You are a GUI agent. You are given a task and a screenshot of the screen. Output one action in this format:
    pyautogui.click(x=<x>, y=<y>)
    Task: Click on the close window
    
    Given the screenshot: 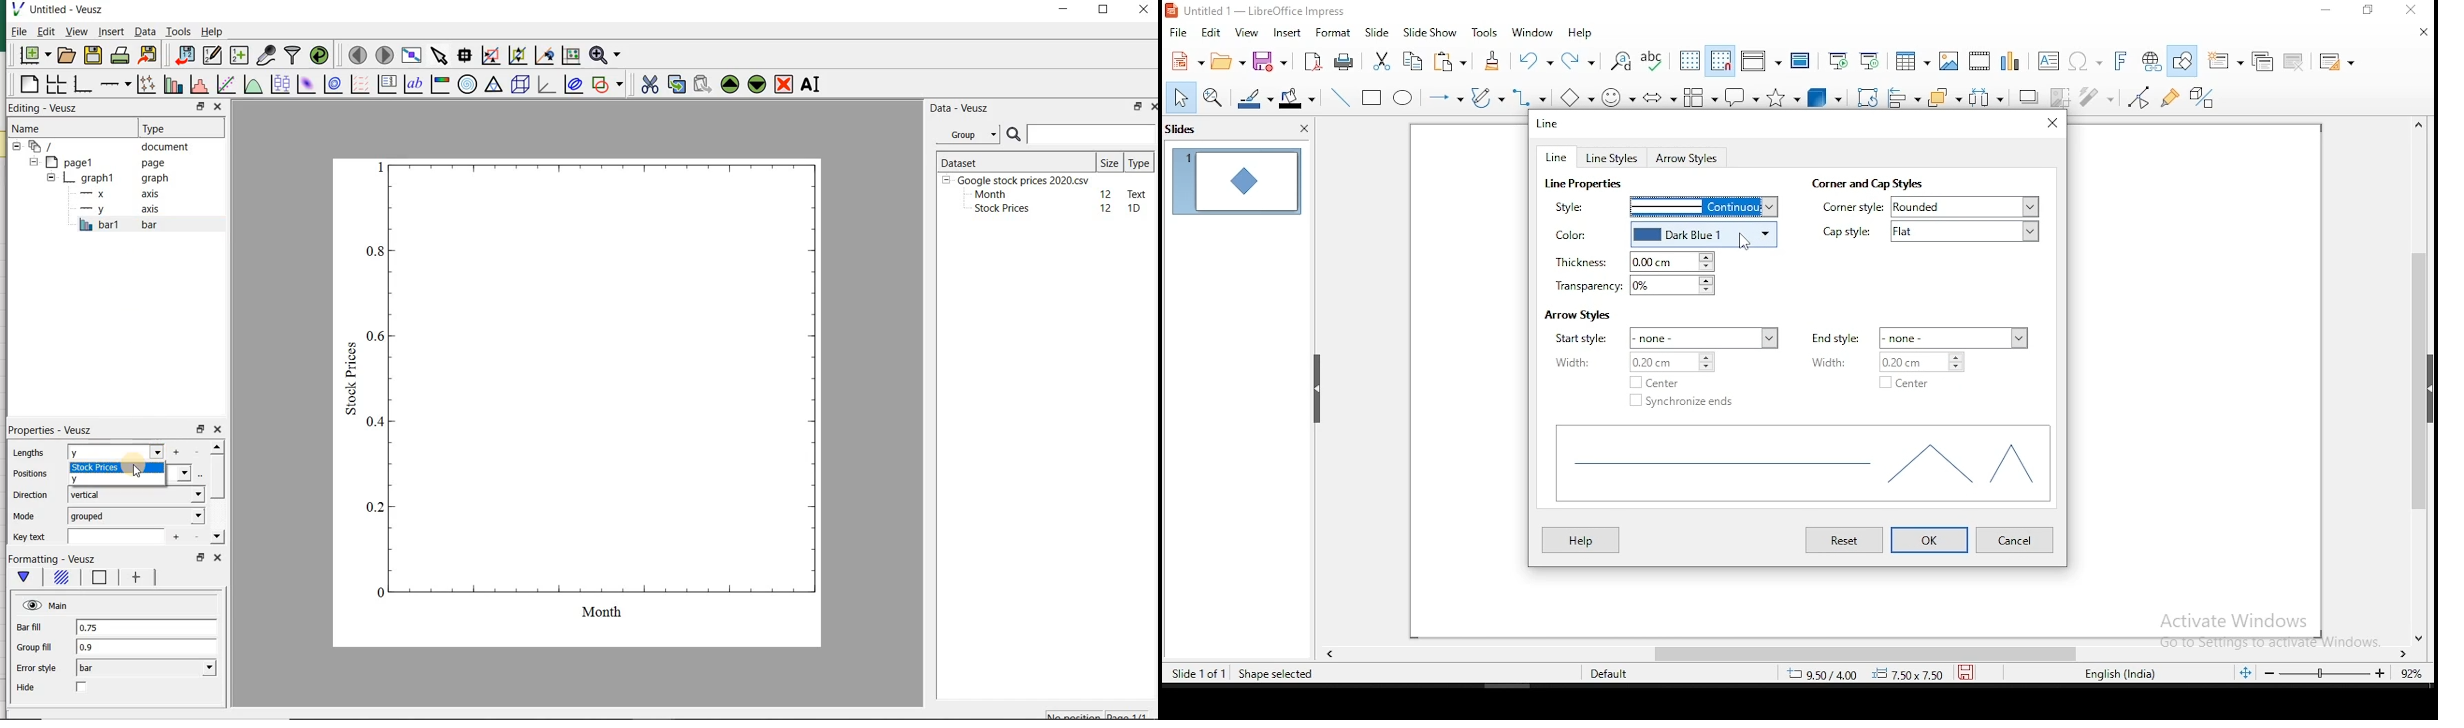 What is the action you would take?
    pyautogui.click(x=2053, y=123)
    